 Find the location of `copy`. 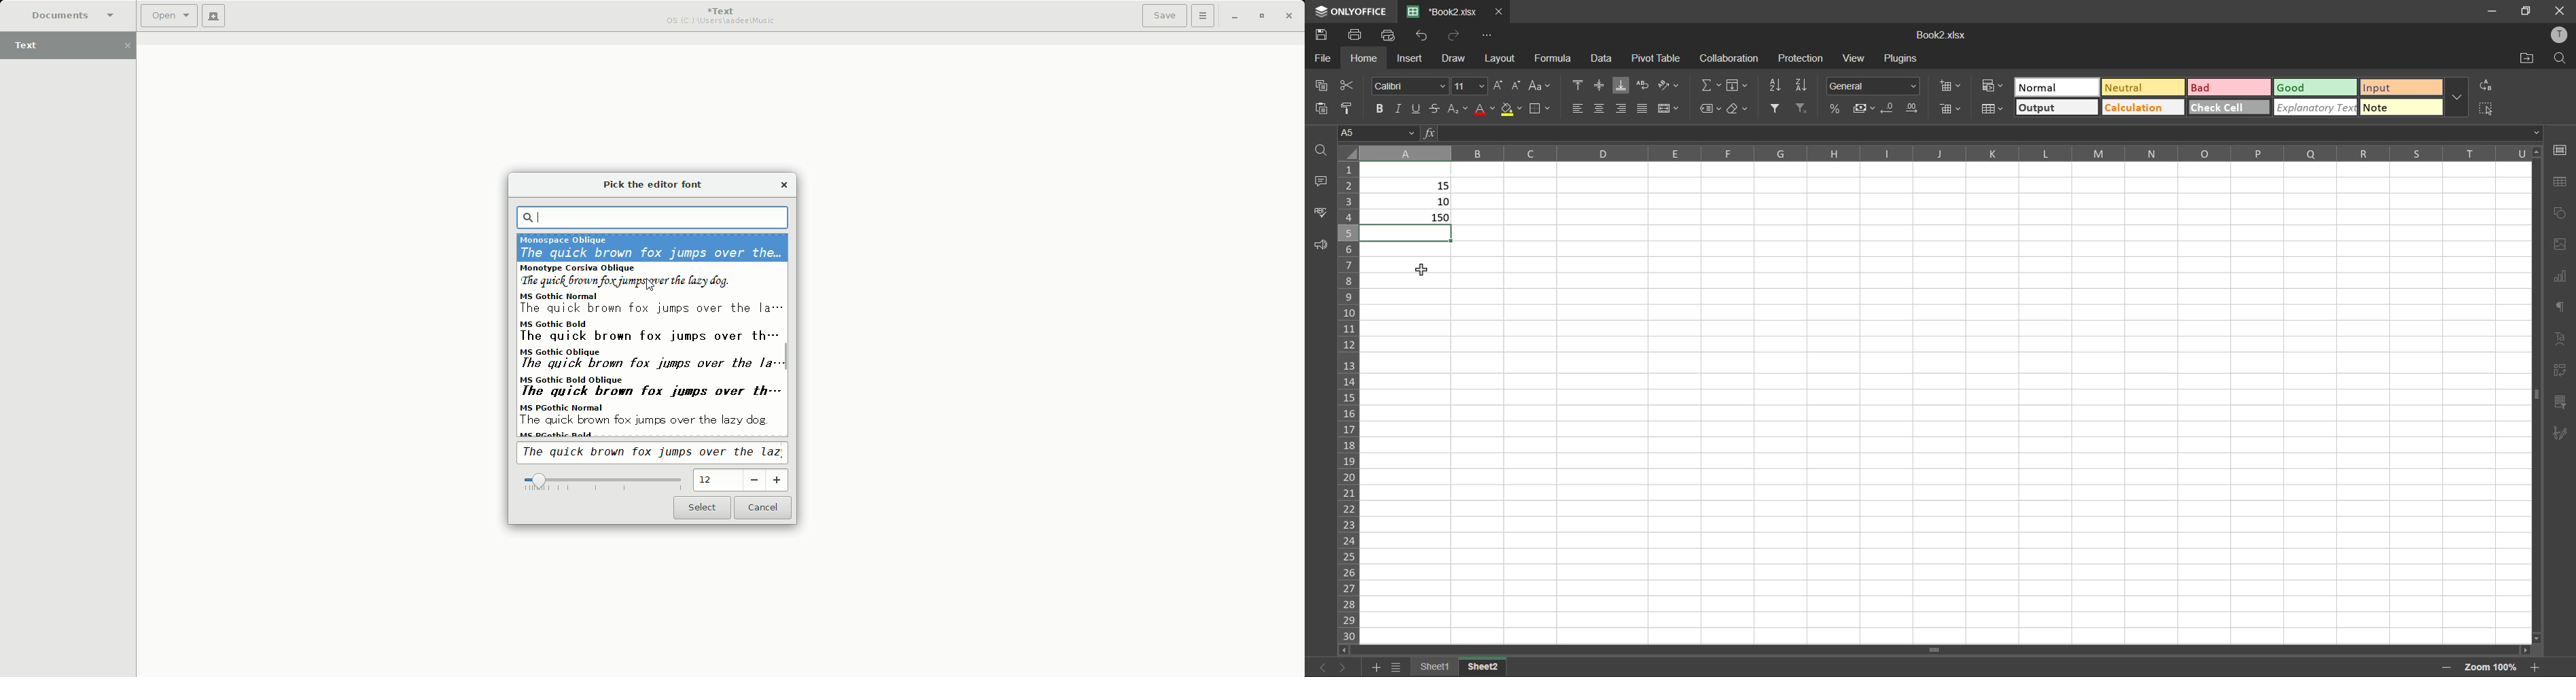

copy is located at coordinates (1326, 85).